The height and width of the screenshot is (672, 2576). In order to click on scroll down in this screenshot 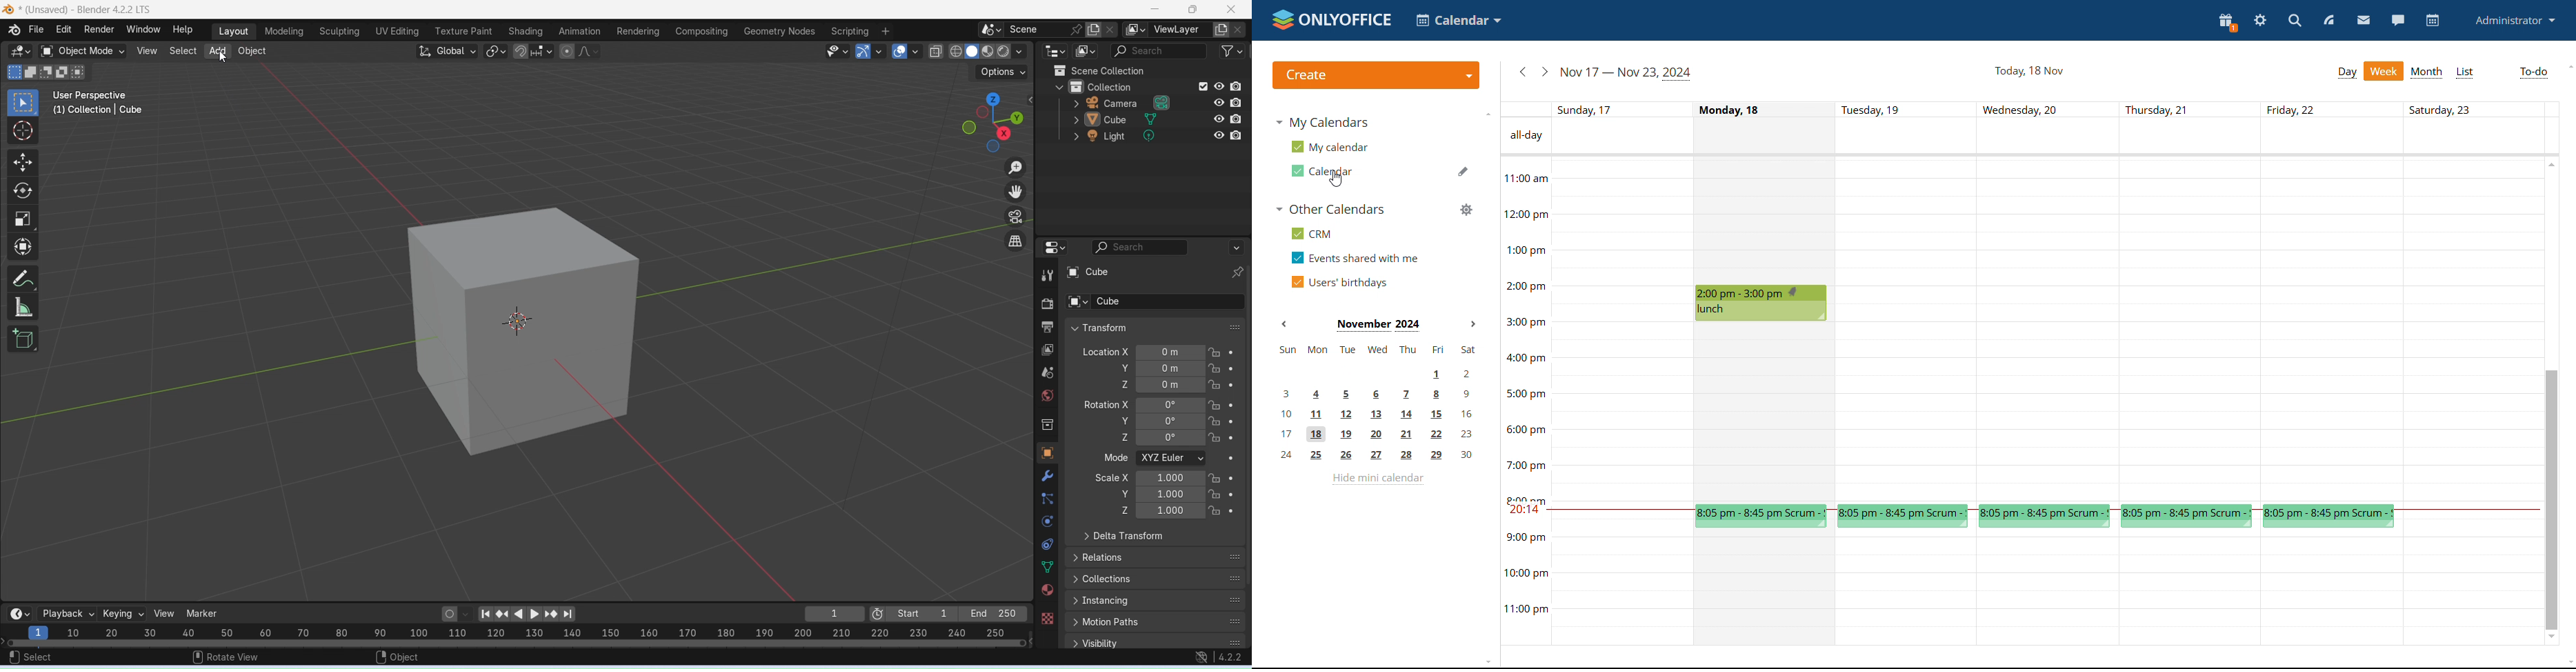, I will do `click(2551, 637)`.